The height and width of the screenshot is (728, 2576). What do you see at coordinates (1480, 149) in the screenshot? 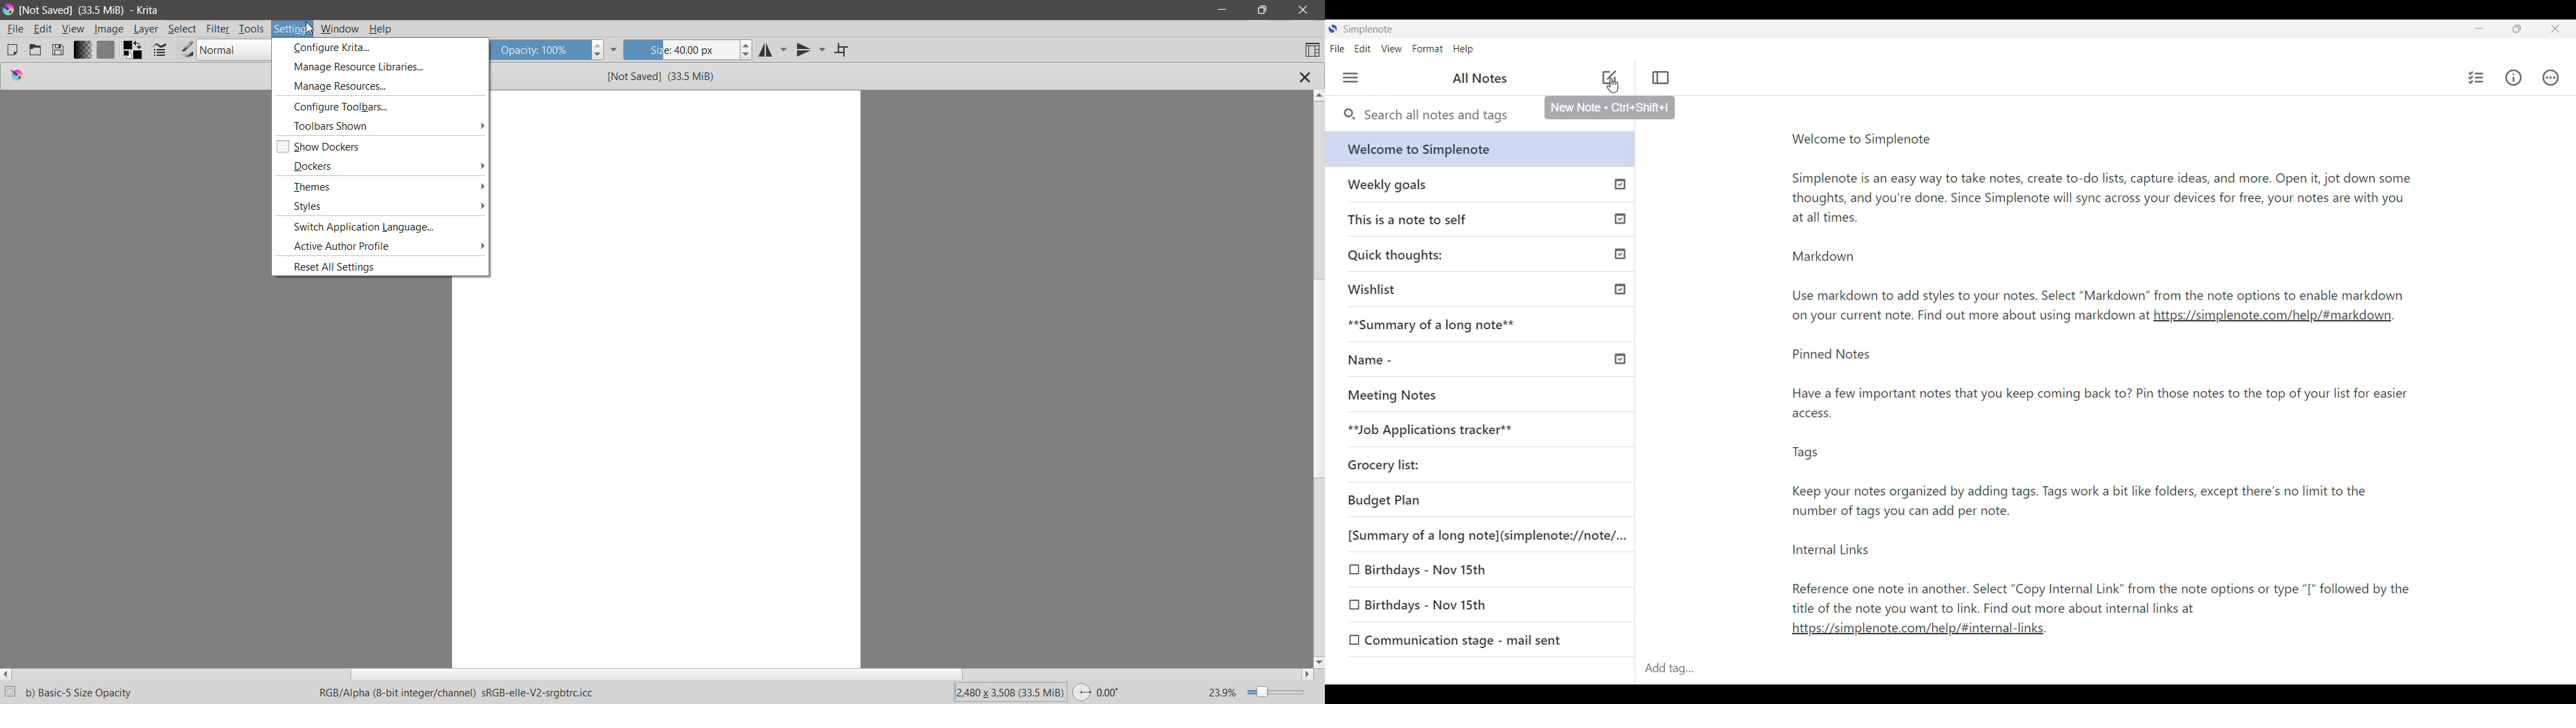
I see `Welcome note from software, current highlighted note` at bounding box center [1480, 149].